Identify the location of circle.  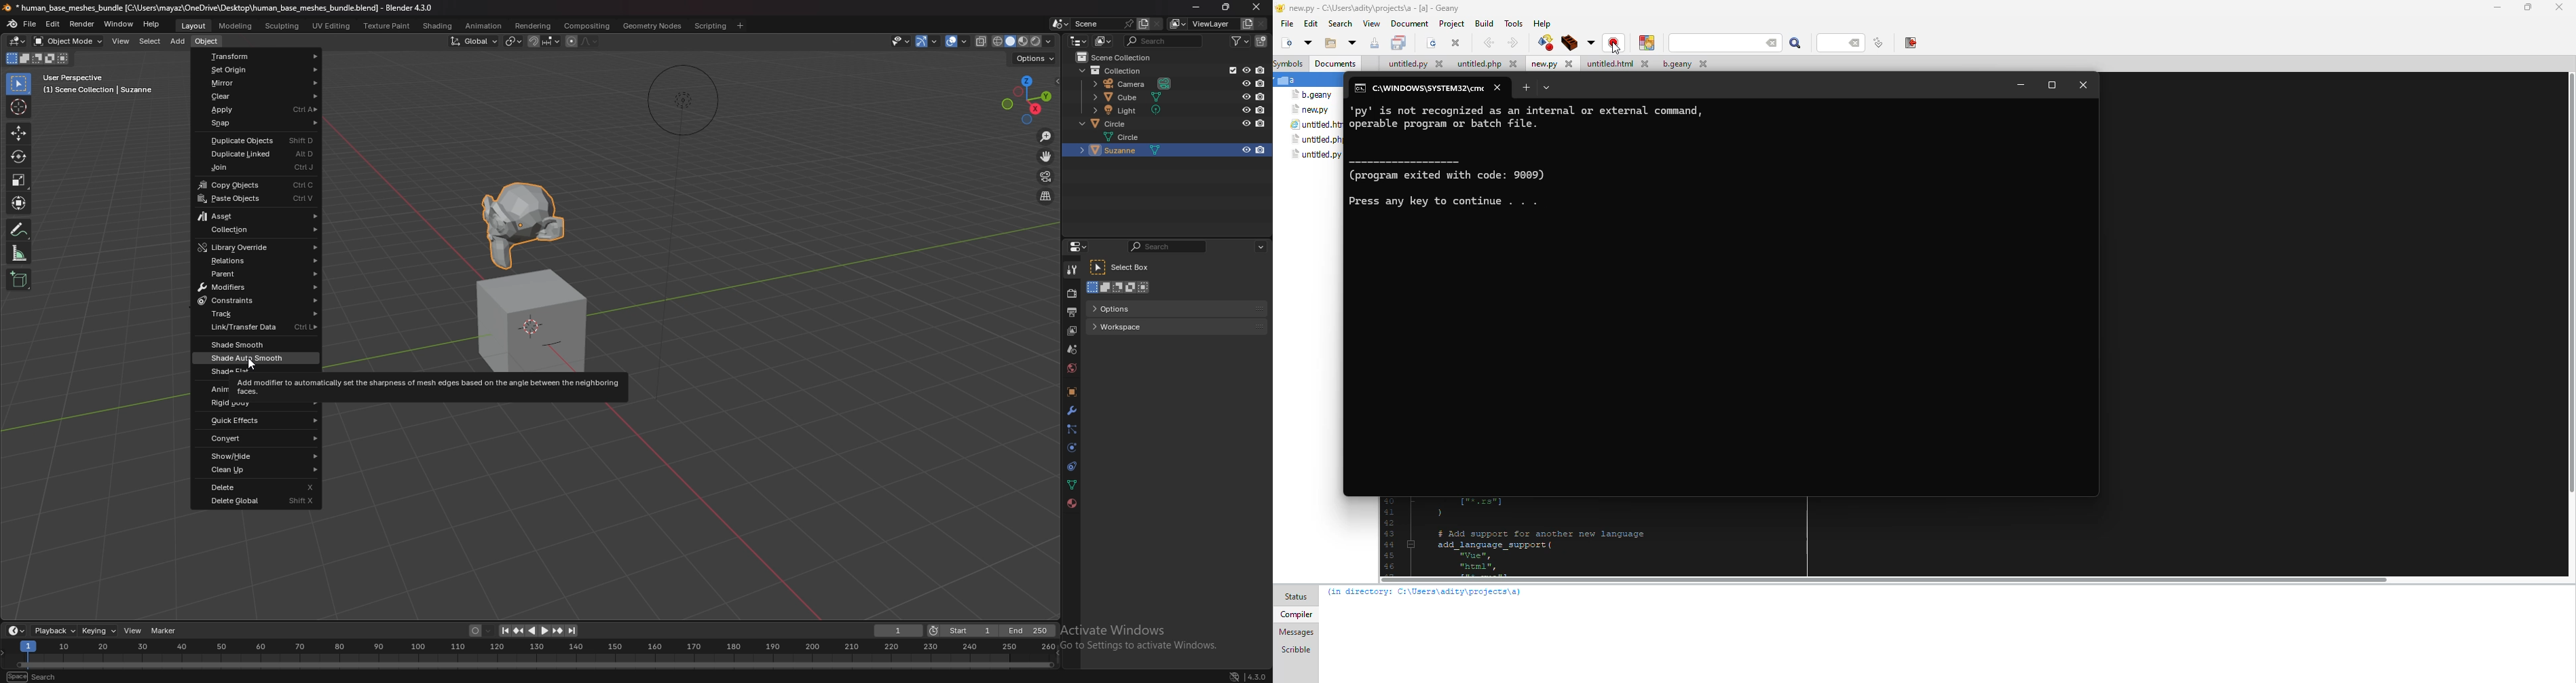
(1132, 136).